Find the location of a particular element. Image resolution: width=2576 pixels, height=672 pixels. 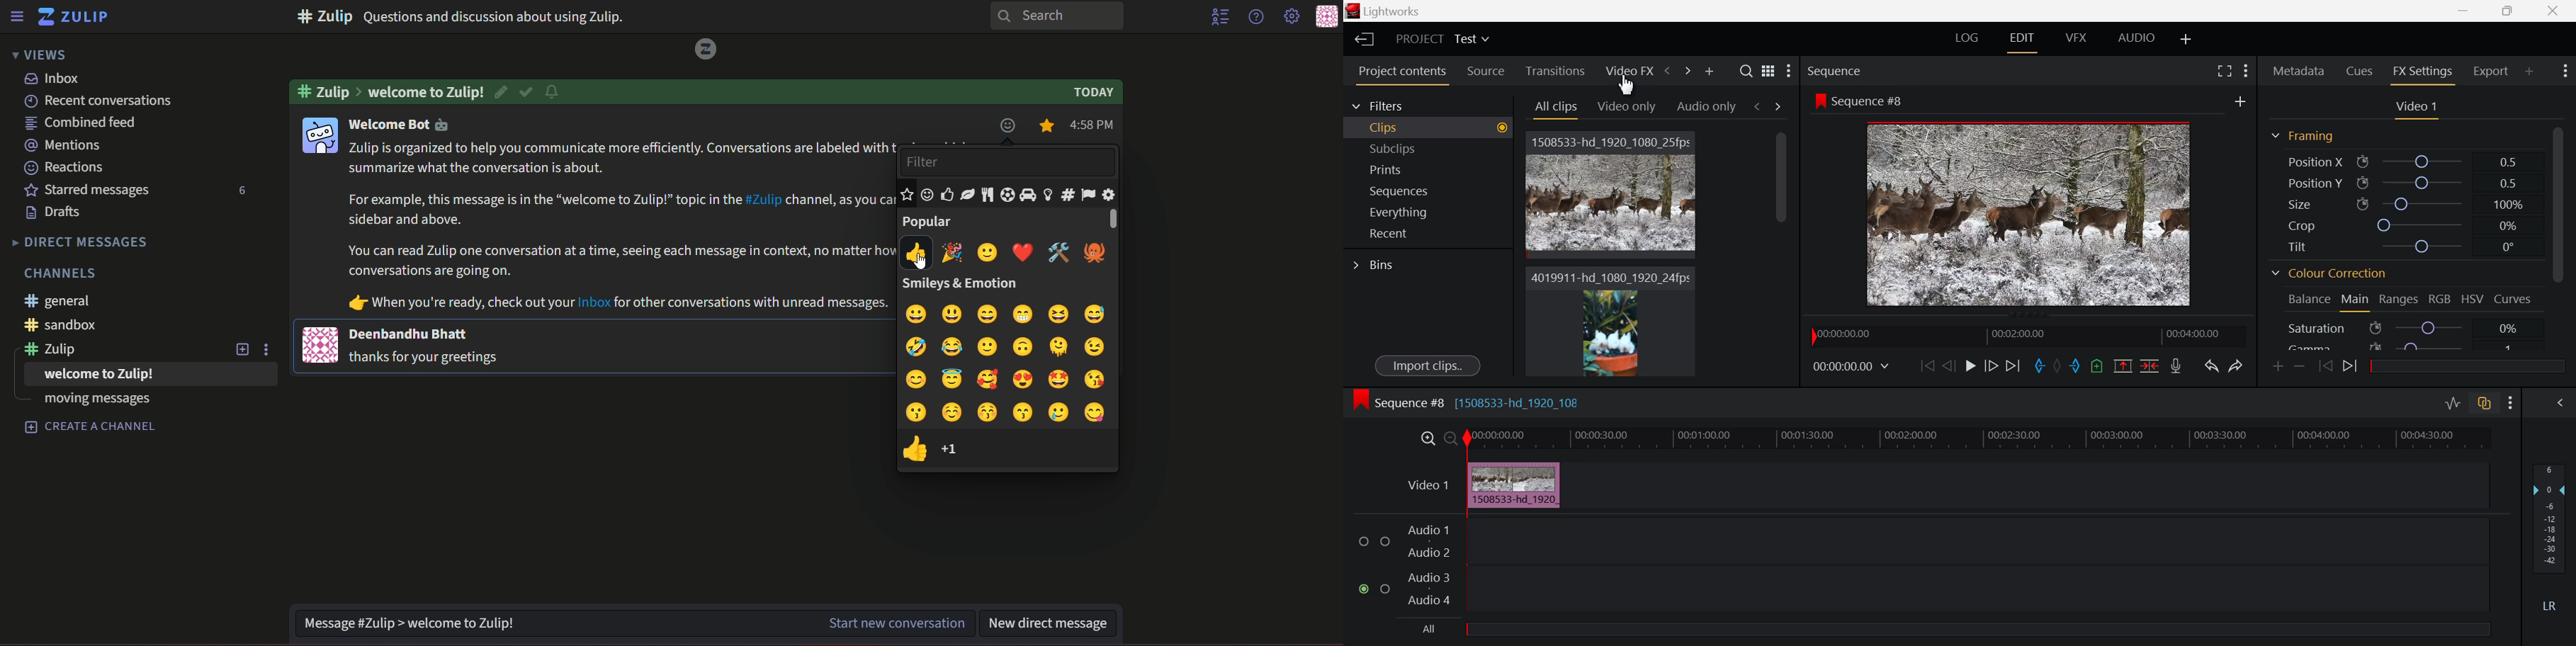

Record Voiceover is located at coordinates (2176, 368).